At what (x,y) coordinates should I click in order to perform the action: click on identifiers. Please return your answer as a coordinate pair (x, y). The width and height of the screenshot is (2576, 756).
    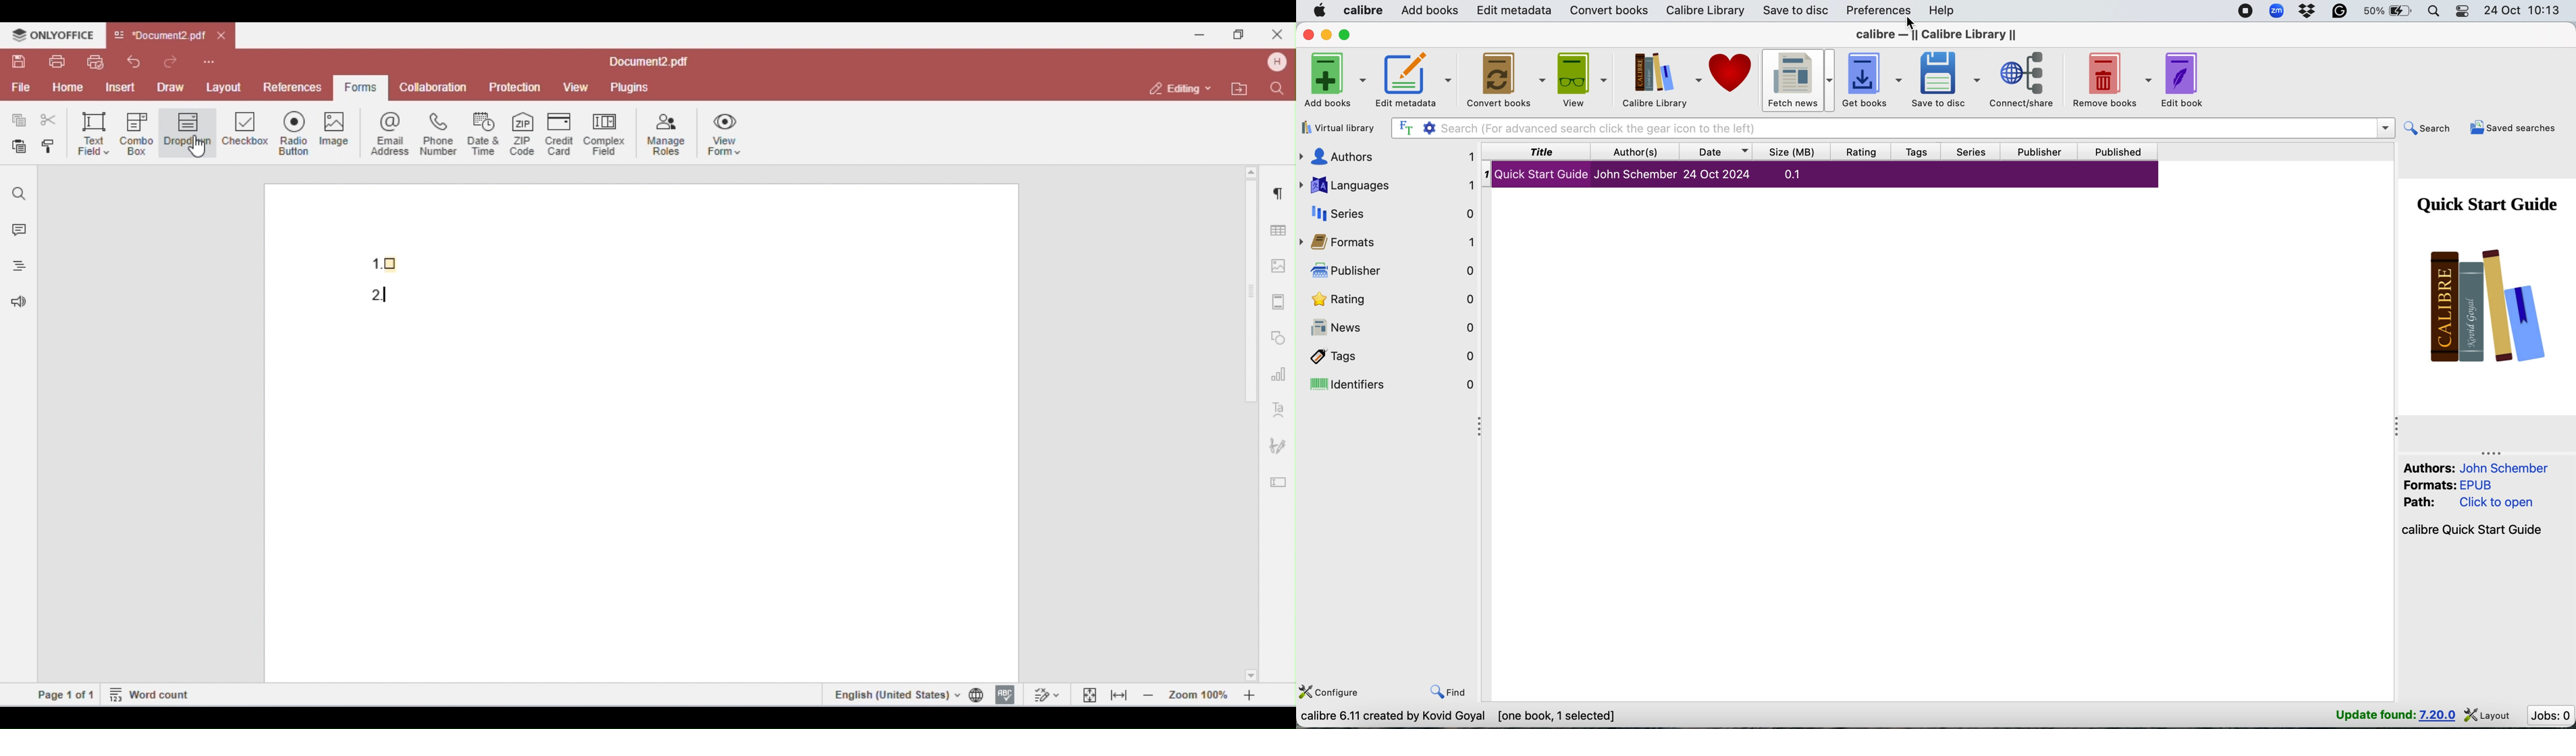
    Looking at the image, I should click on (1393, 386).